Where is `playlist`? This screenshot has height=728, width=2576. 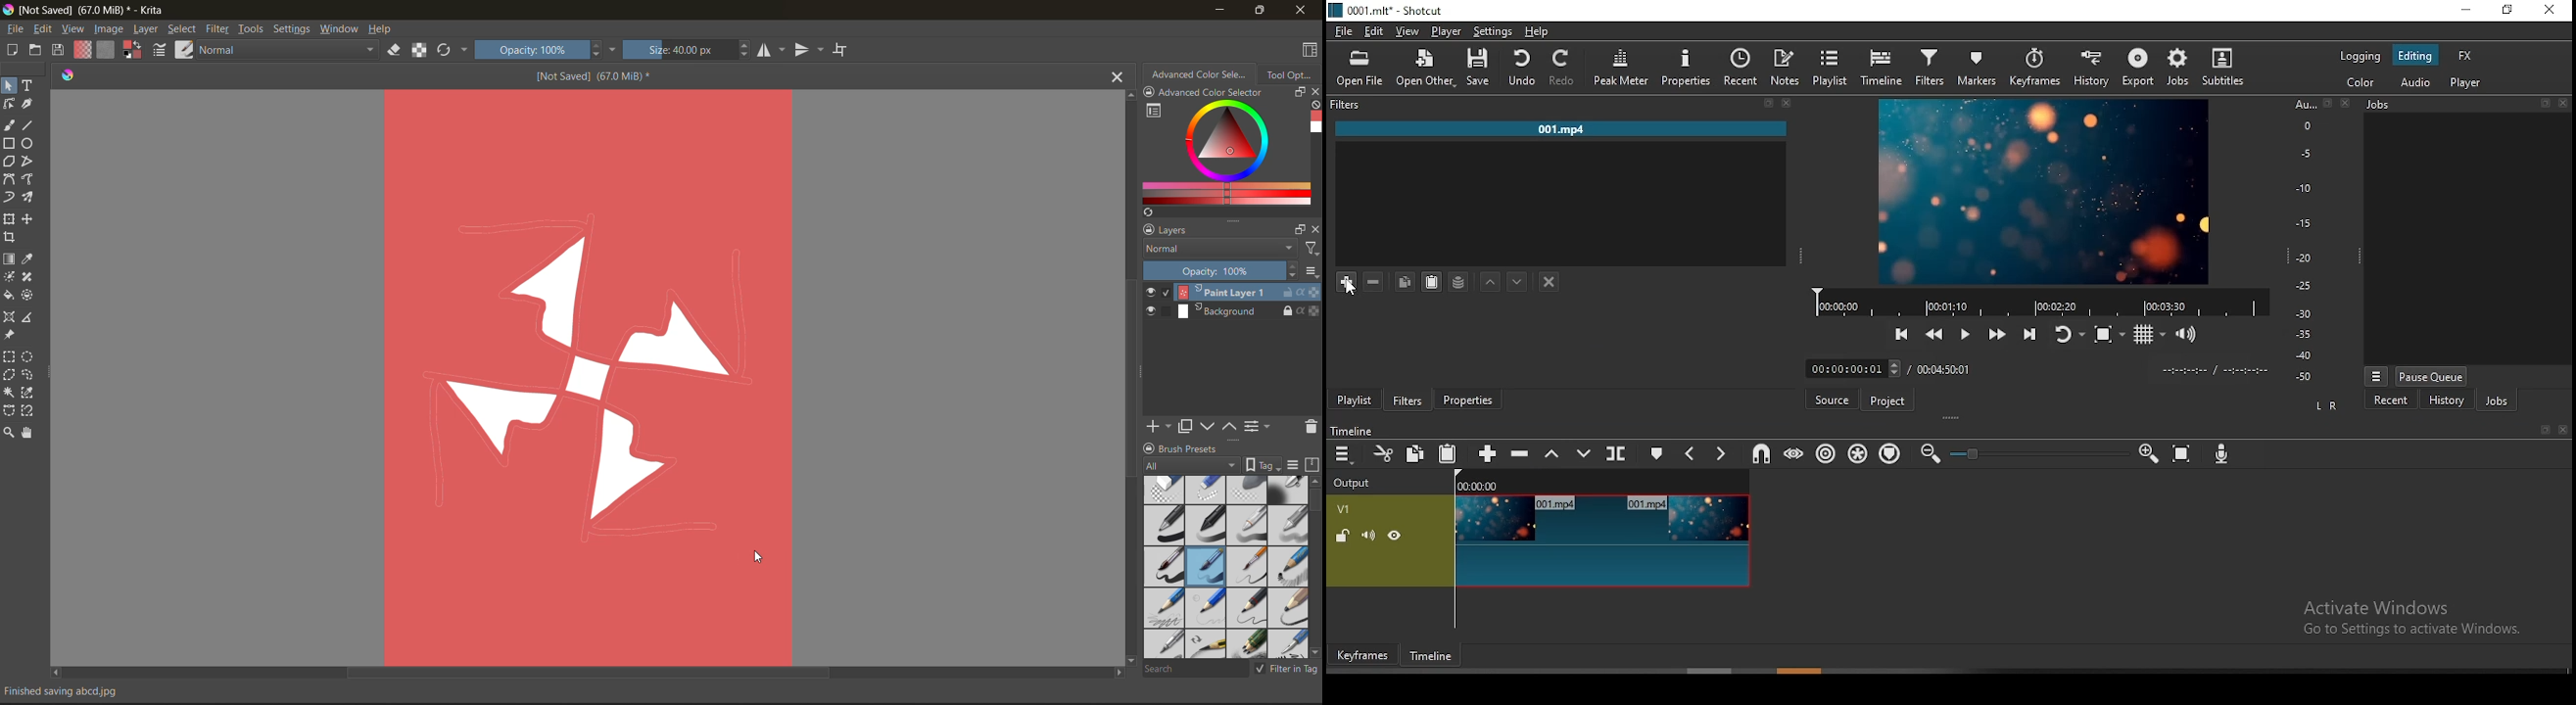
playlist is located at coordinates (1358, 400).